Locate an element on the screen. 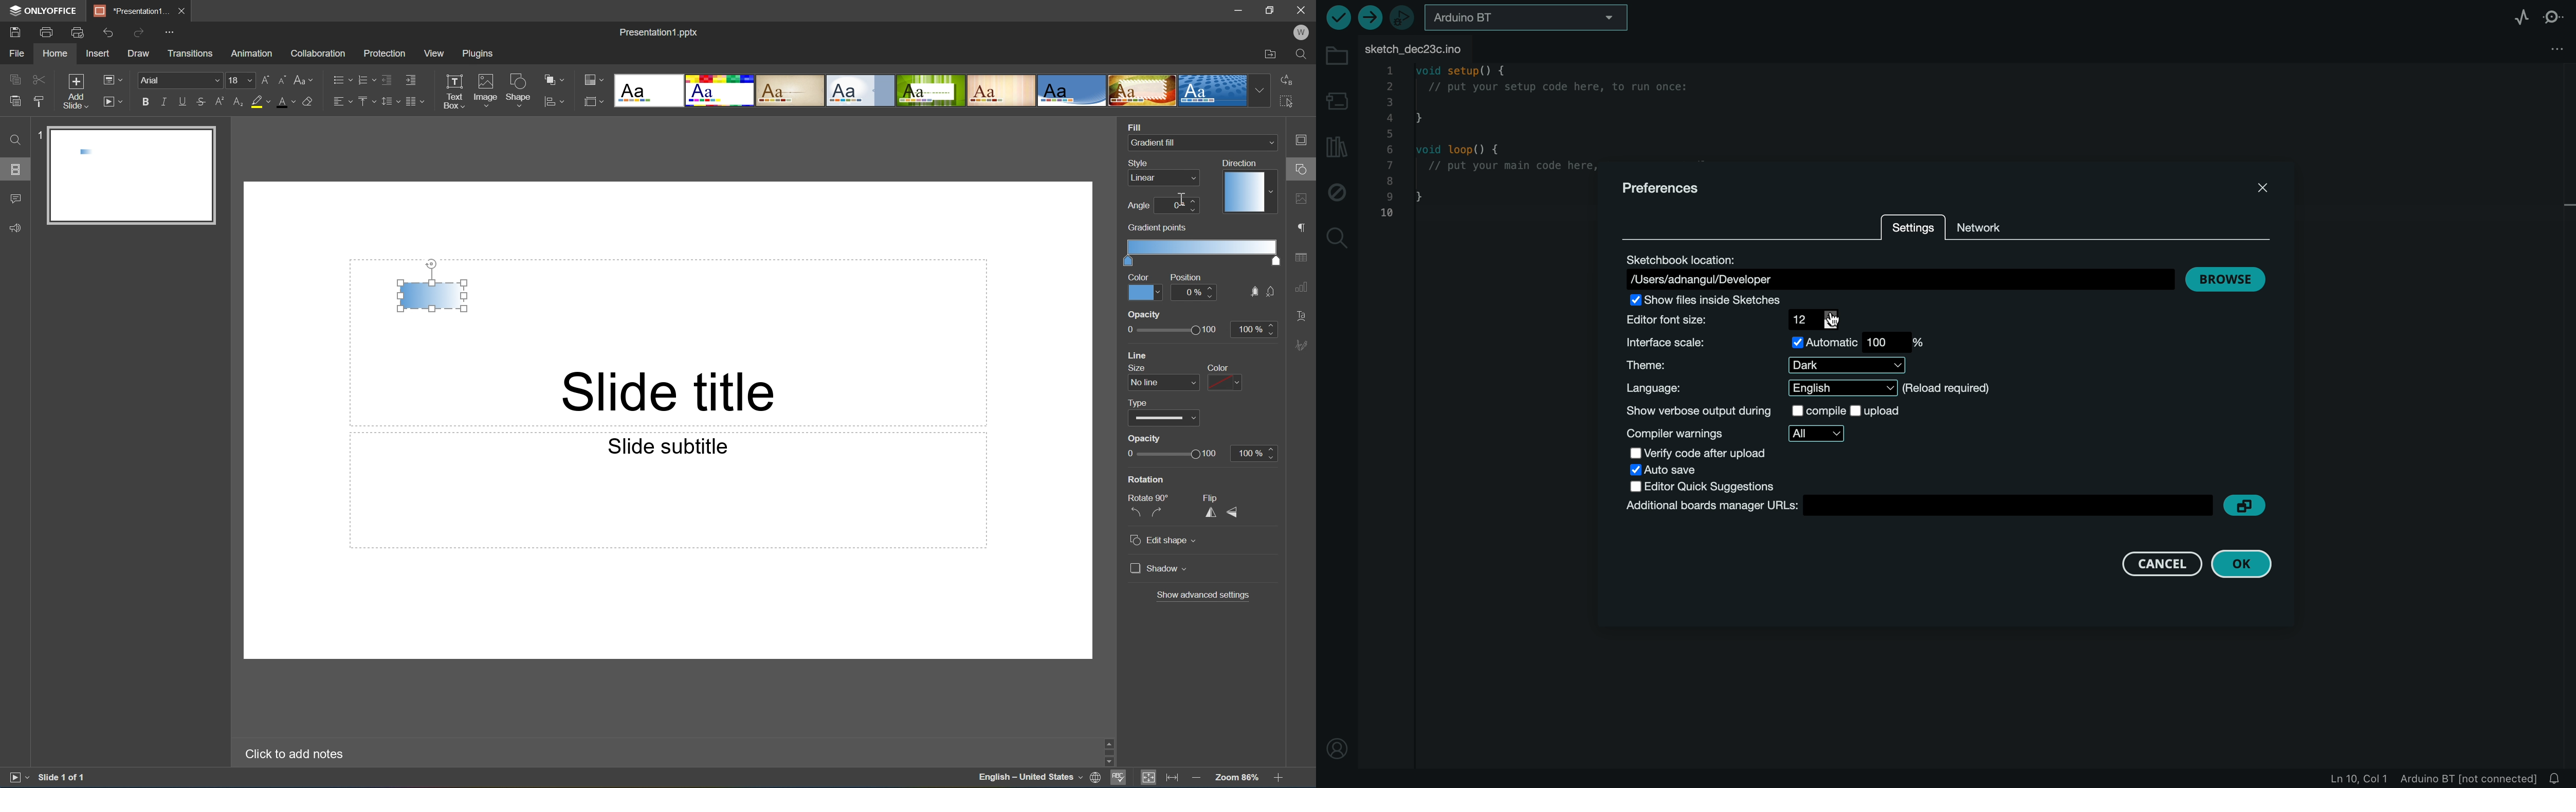  Color is located at coordinates (1139, 276).